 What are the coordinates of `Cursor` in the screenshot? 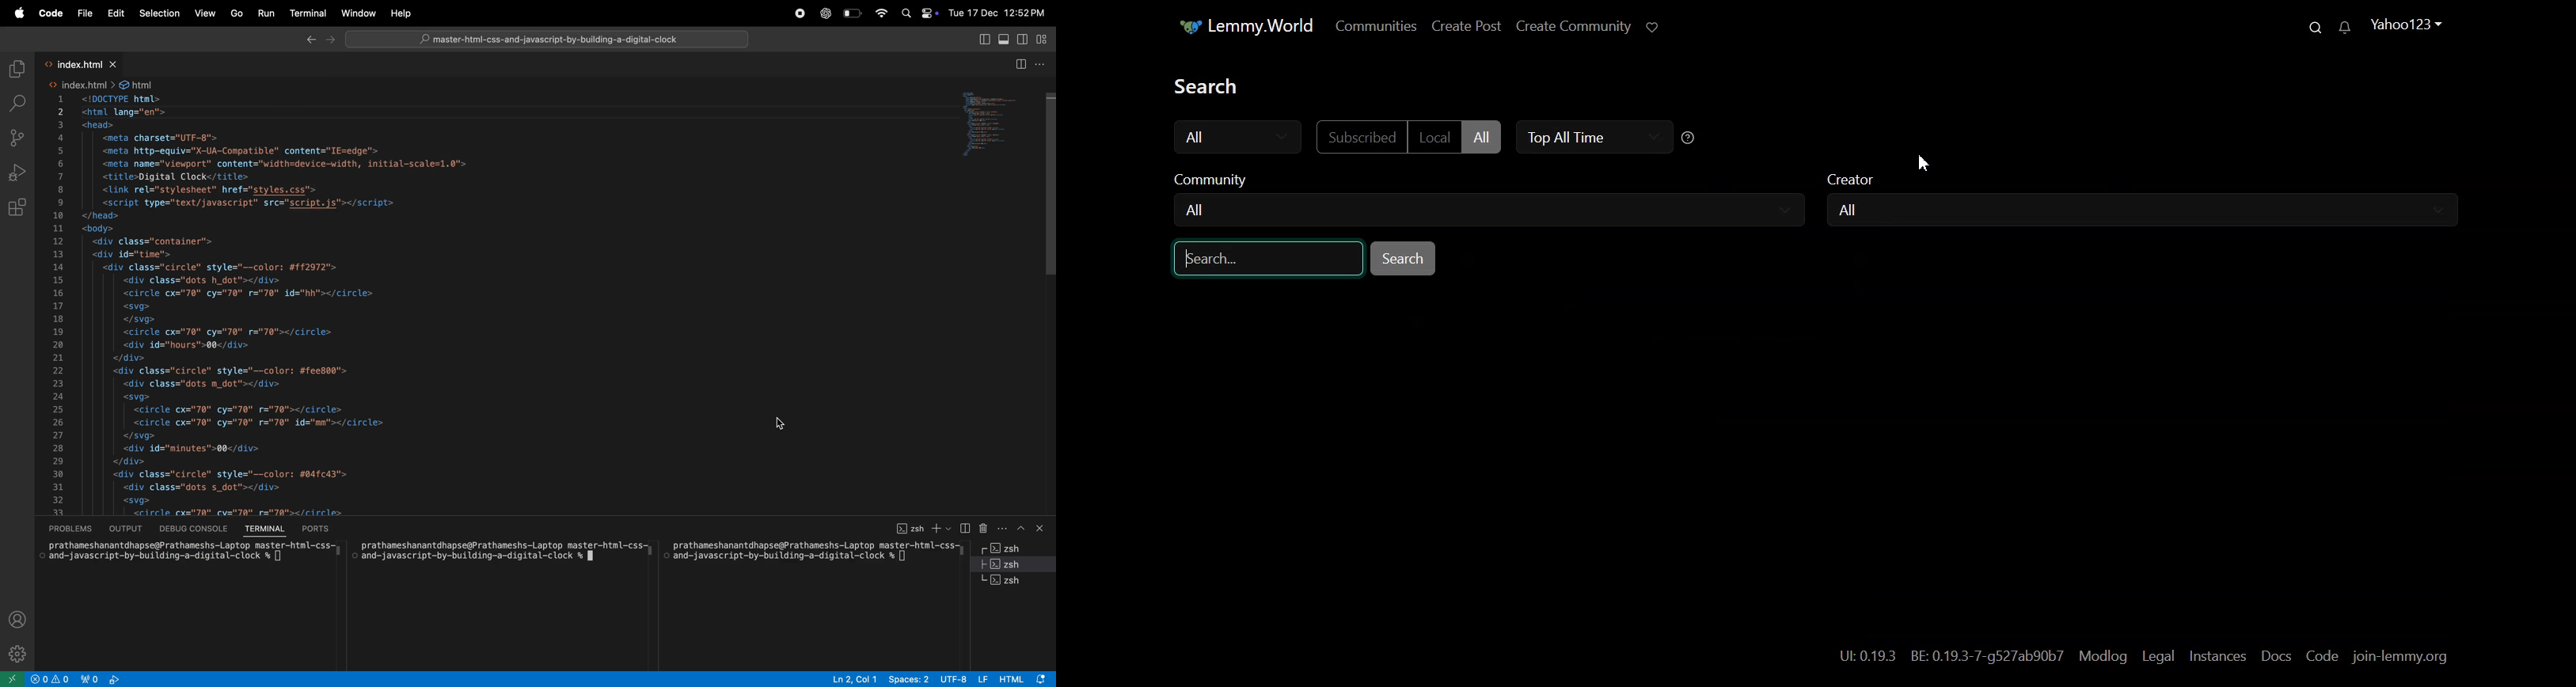 It's located at (1924, 162).